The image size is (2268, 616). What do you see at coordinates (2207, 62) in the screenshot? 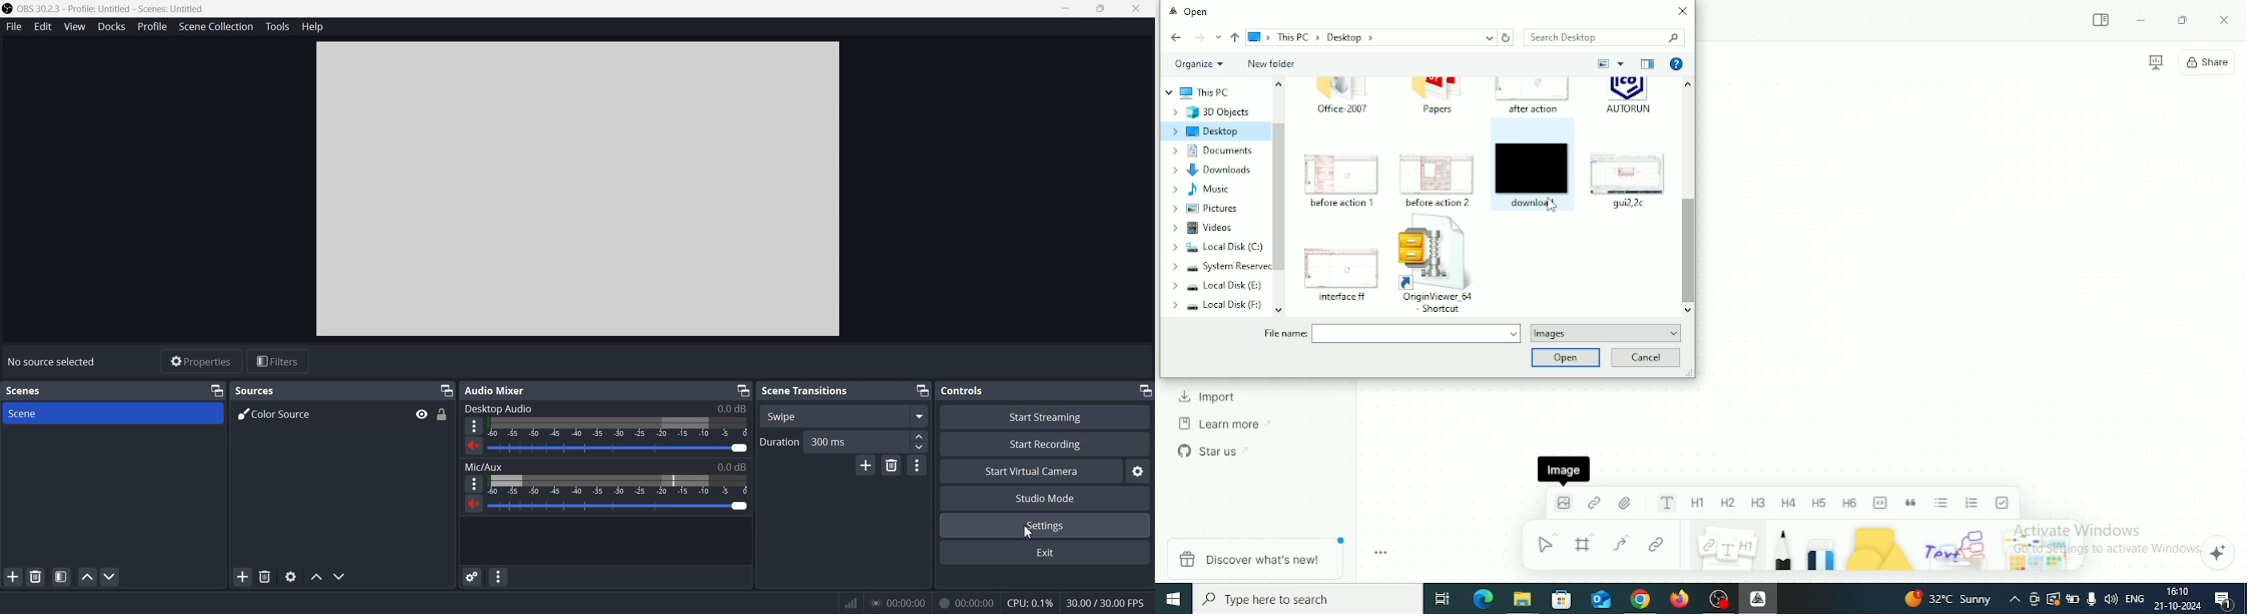
I see `Share` at bounding box center [2207, 62].